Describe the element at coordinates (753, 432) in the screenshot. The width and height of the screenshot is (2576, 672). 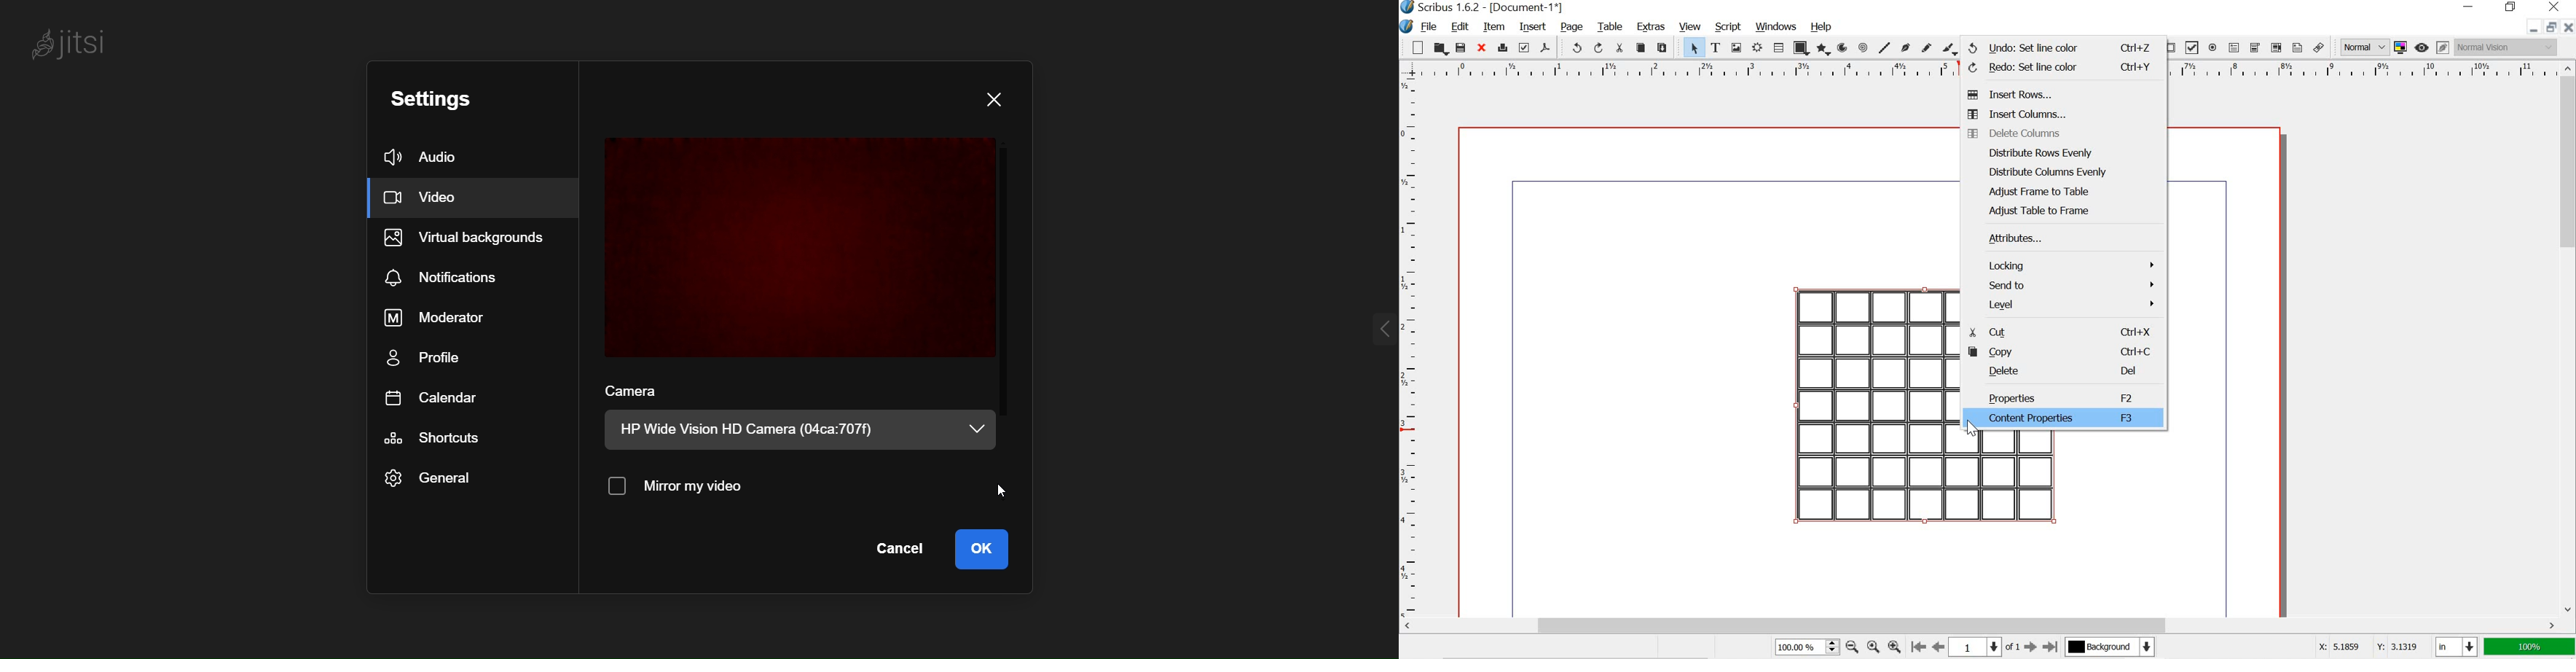
I see `HP Wide Vision HD Camera (04ca:707f)` at that location.